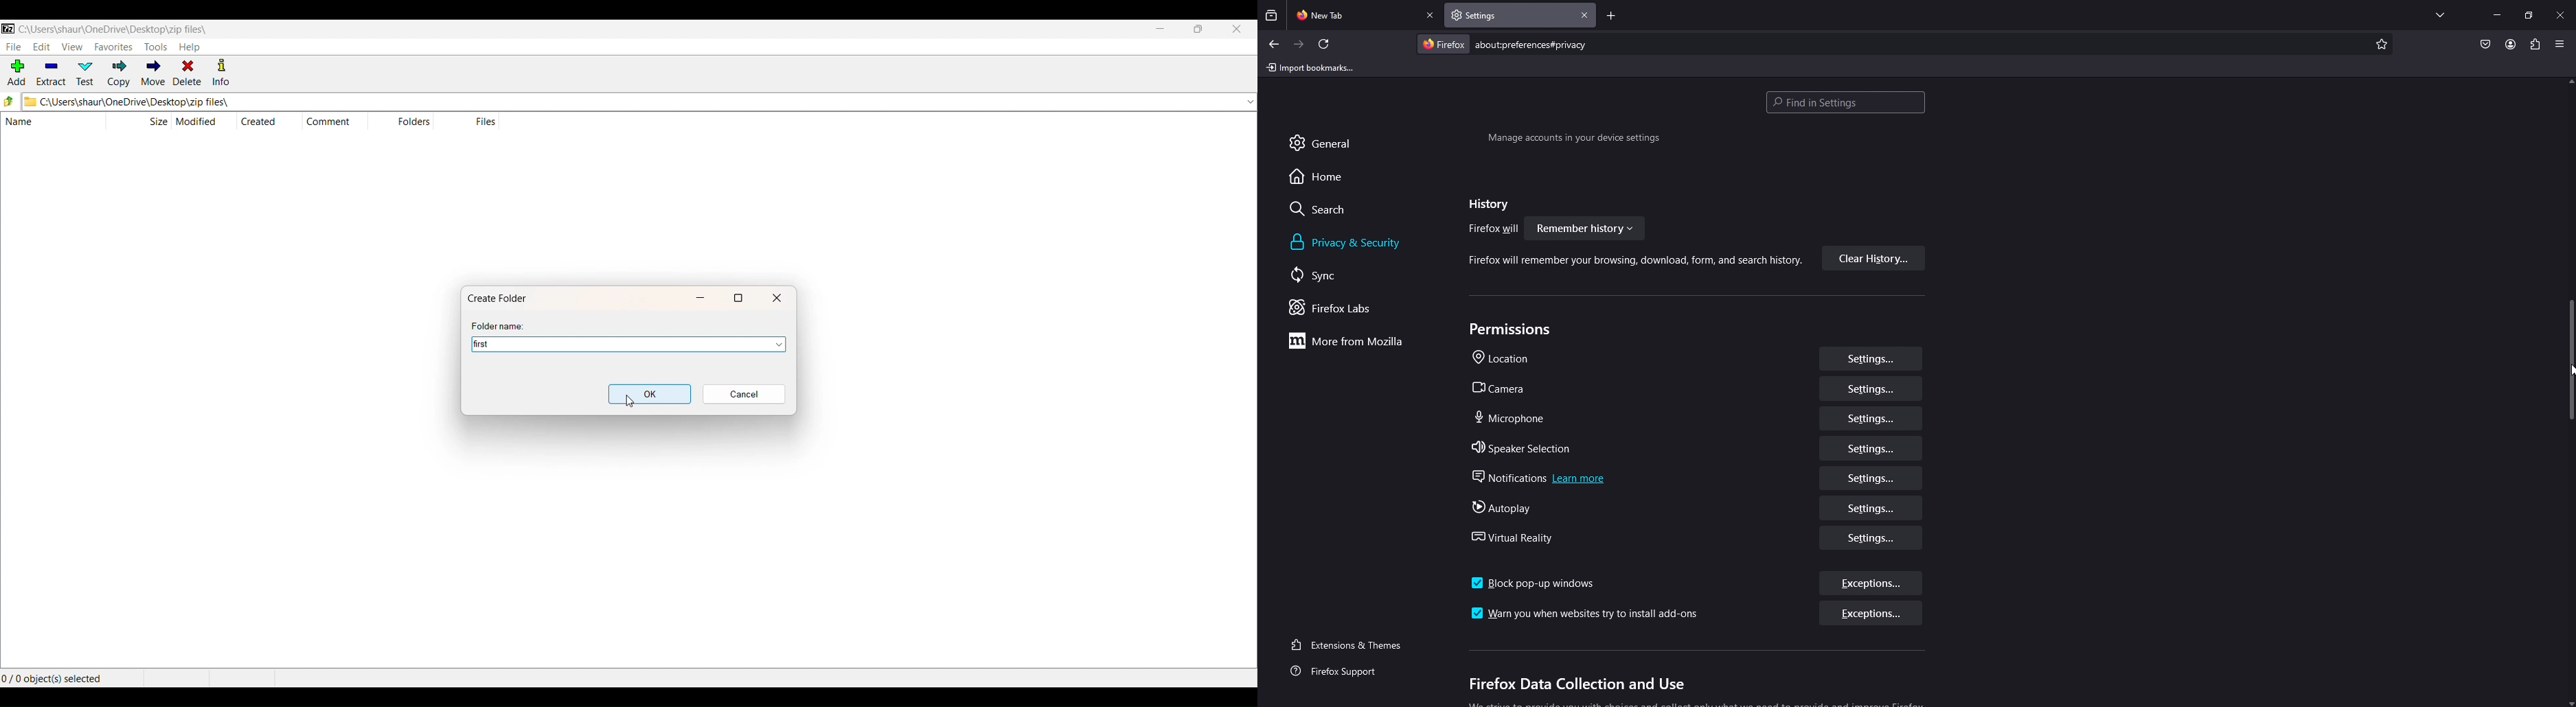 The image size is (2576, 728). I want to click on more from mozilla, so click(1354, 340).